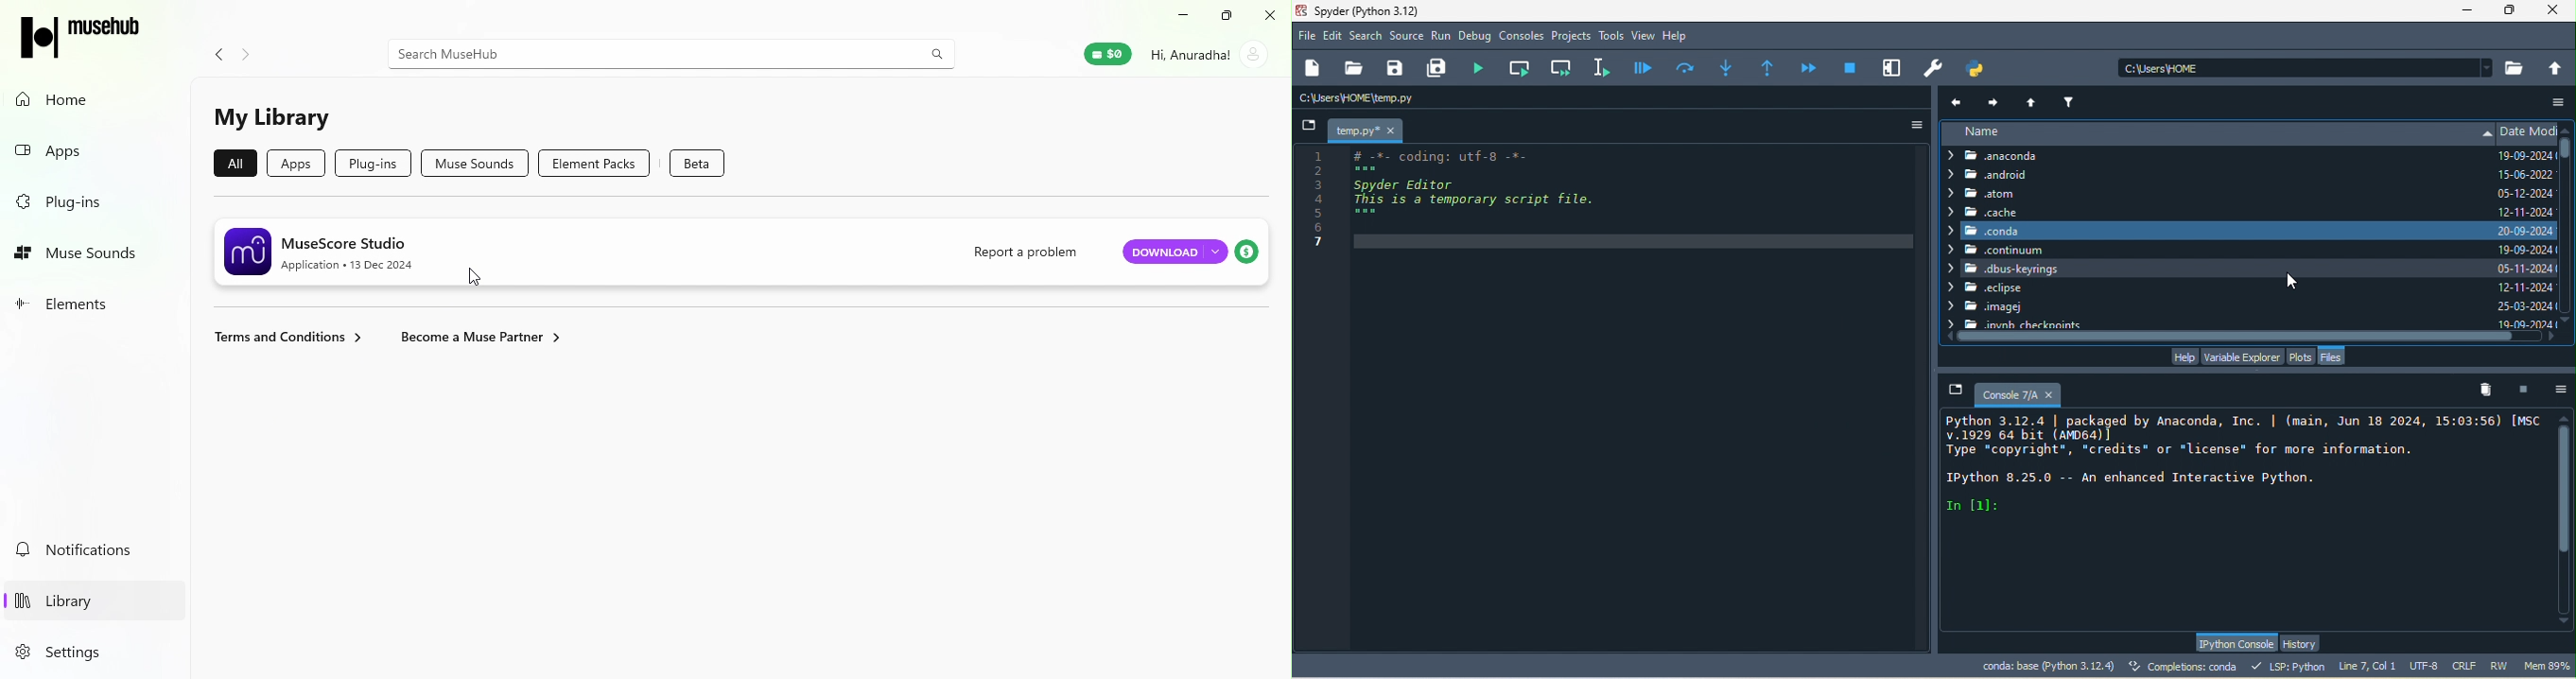 This screenshot has width=2576, height=700. Describe the element at coordinates (2528, 226) in the screenshot. I see `date modified` at that location.